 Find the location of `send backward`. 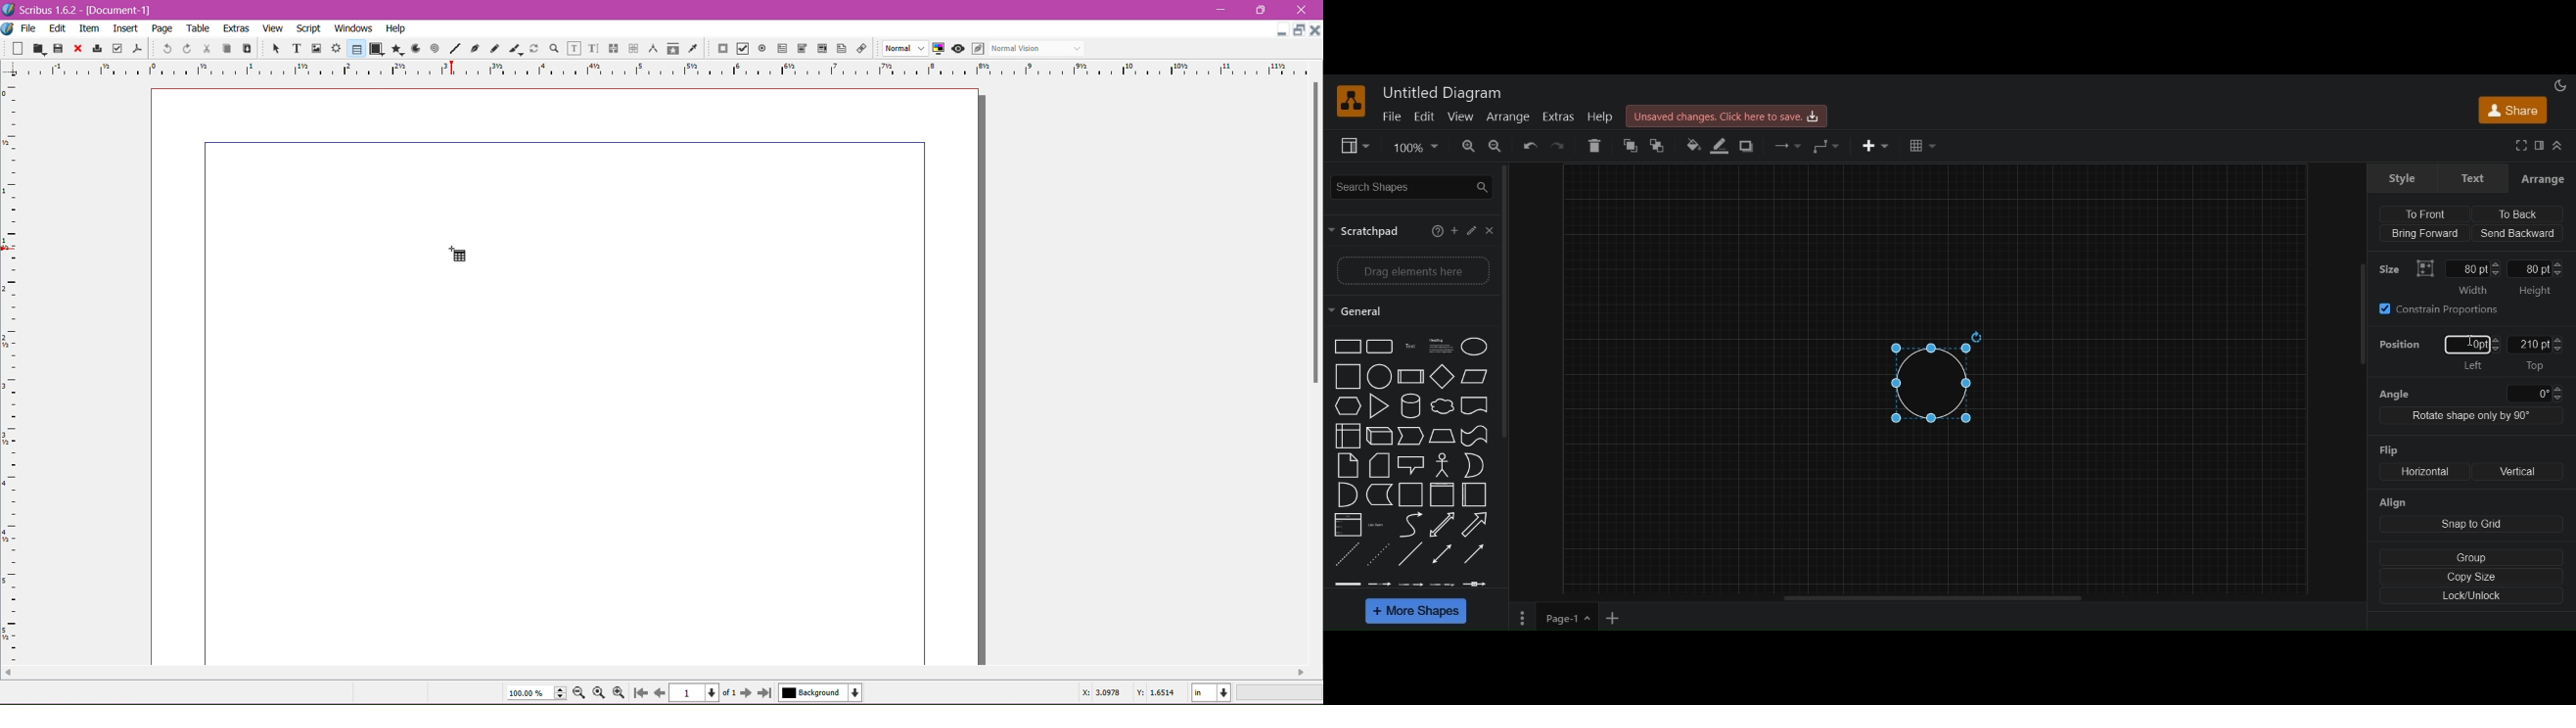

send backward is located at coordinates (2518, 233).